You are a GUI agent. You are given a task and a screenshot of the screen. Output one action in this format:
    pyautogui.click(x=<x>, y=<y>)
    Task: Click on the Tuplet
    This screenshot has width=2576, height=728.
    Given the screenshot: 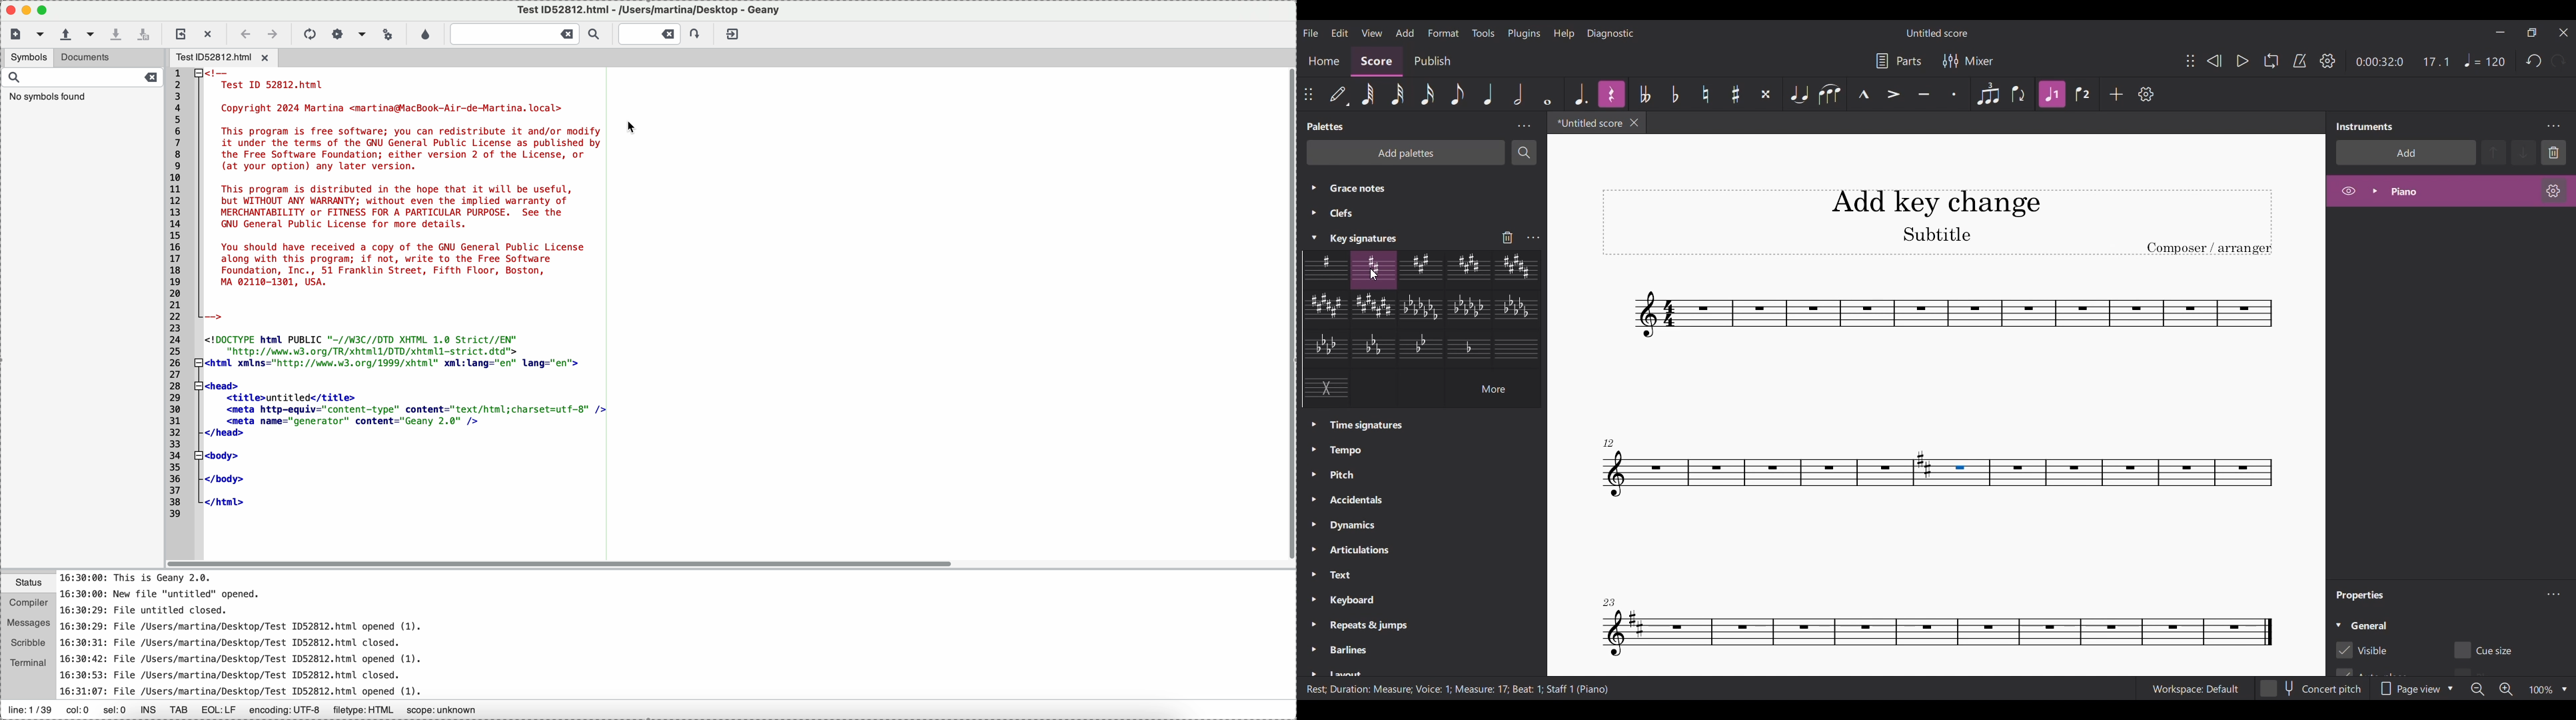 What is the action you would take?
    pyautogui.click(x=1988, y=94)
    